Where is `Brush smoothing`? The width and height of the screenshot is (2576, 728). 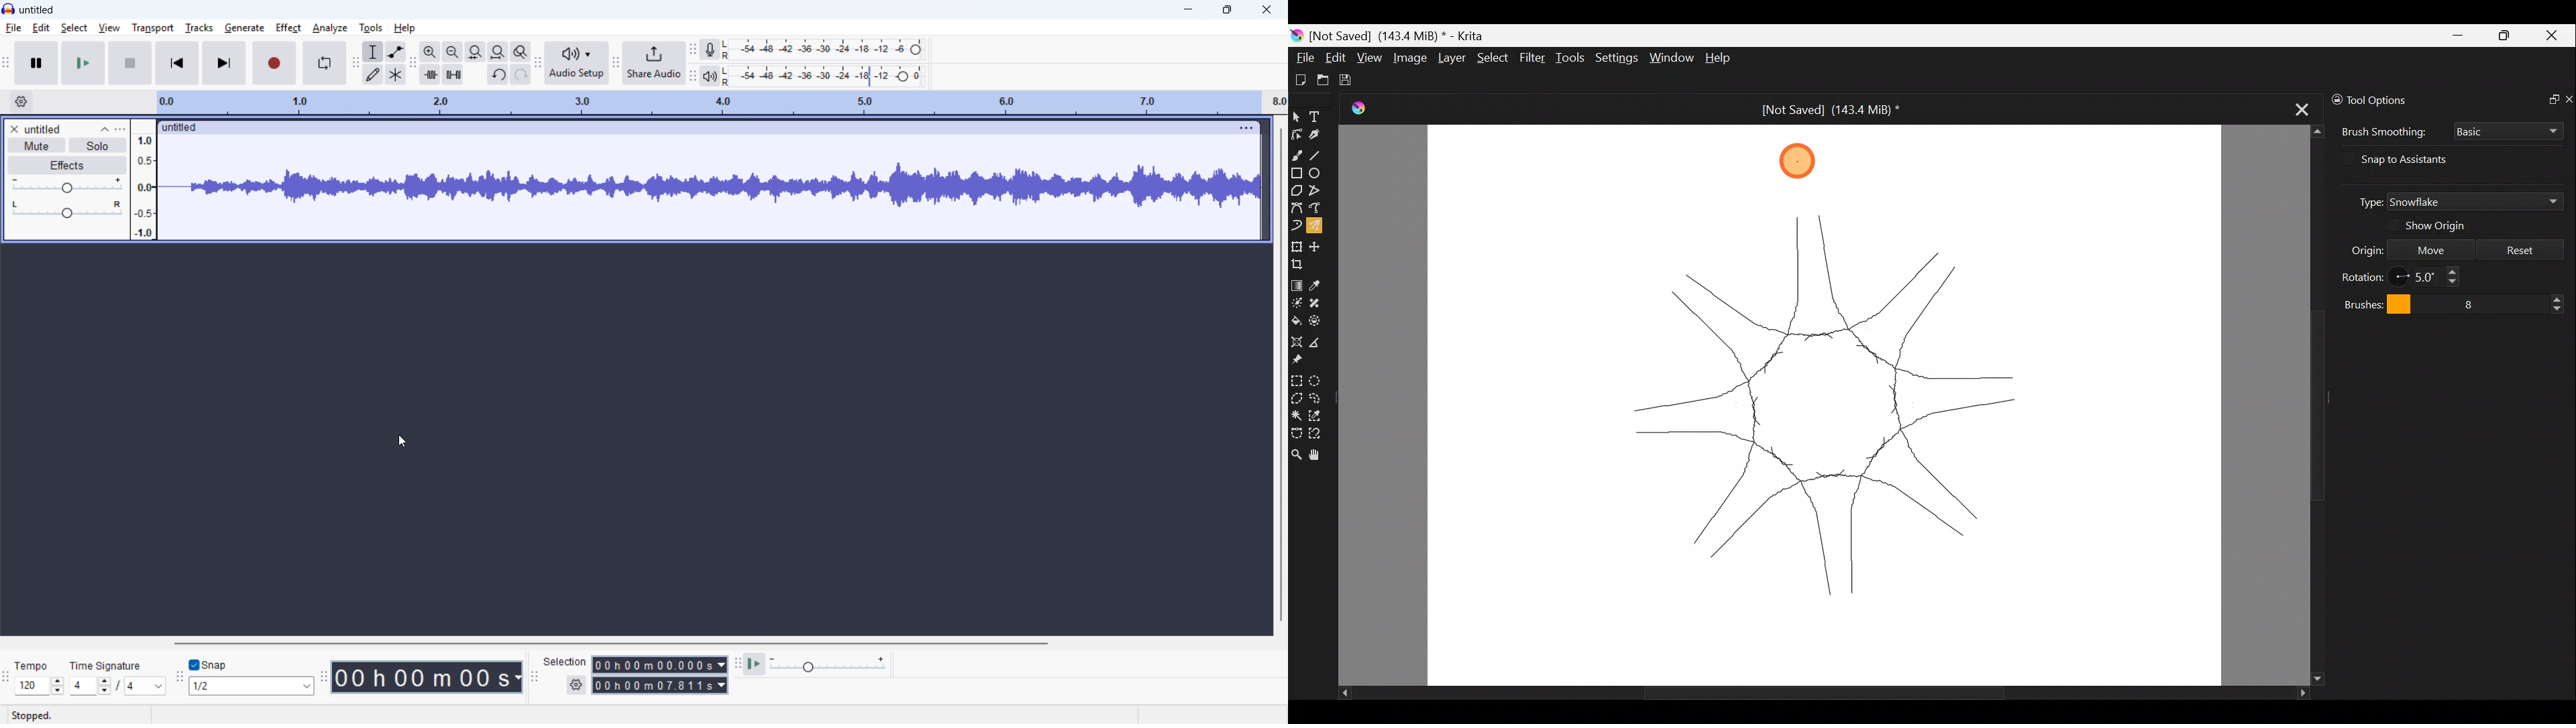
Brush smoothing is located at coordinates (2381, 132).